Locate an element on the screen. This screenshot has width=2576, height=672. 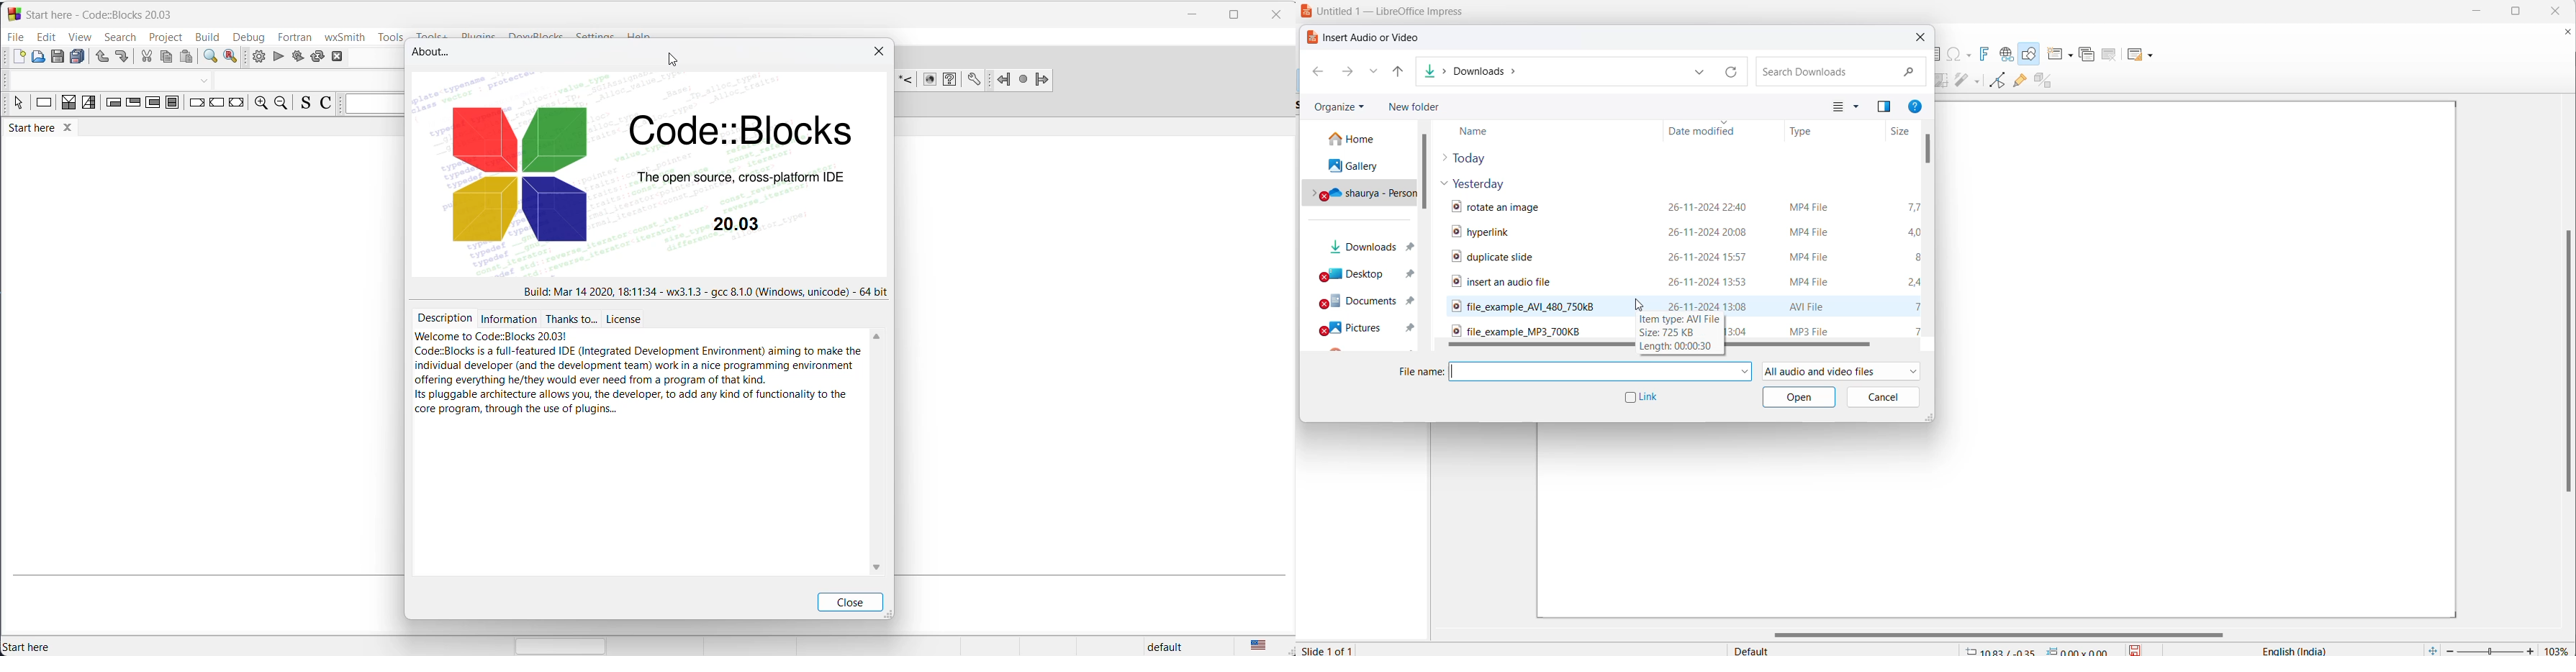
link checkbox is located at coordinates (1639, 398).